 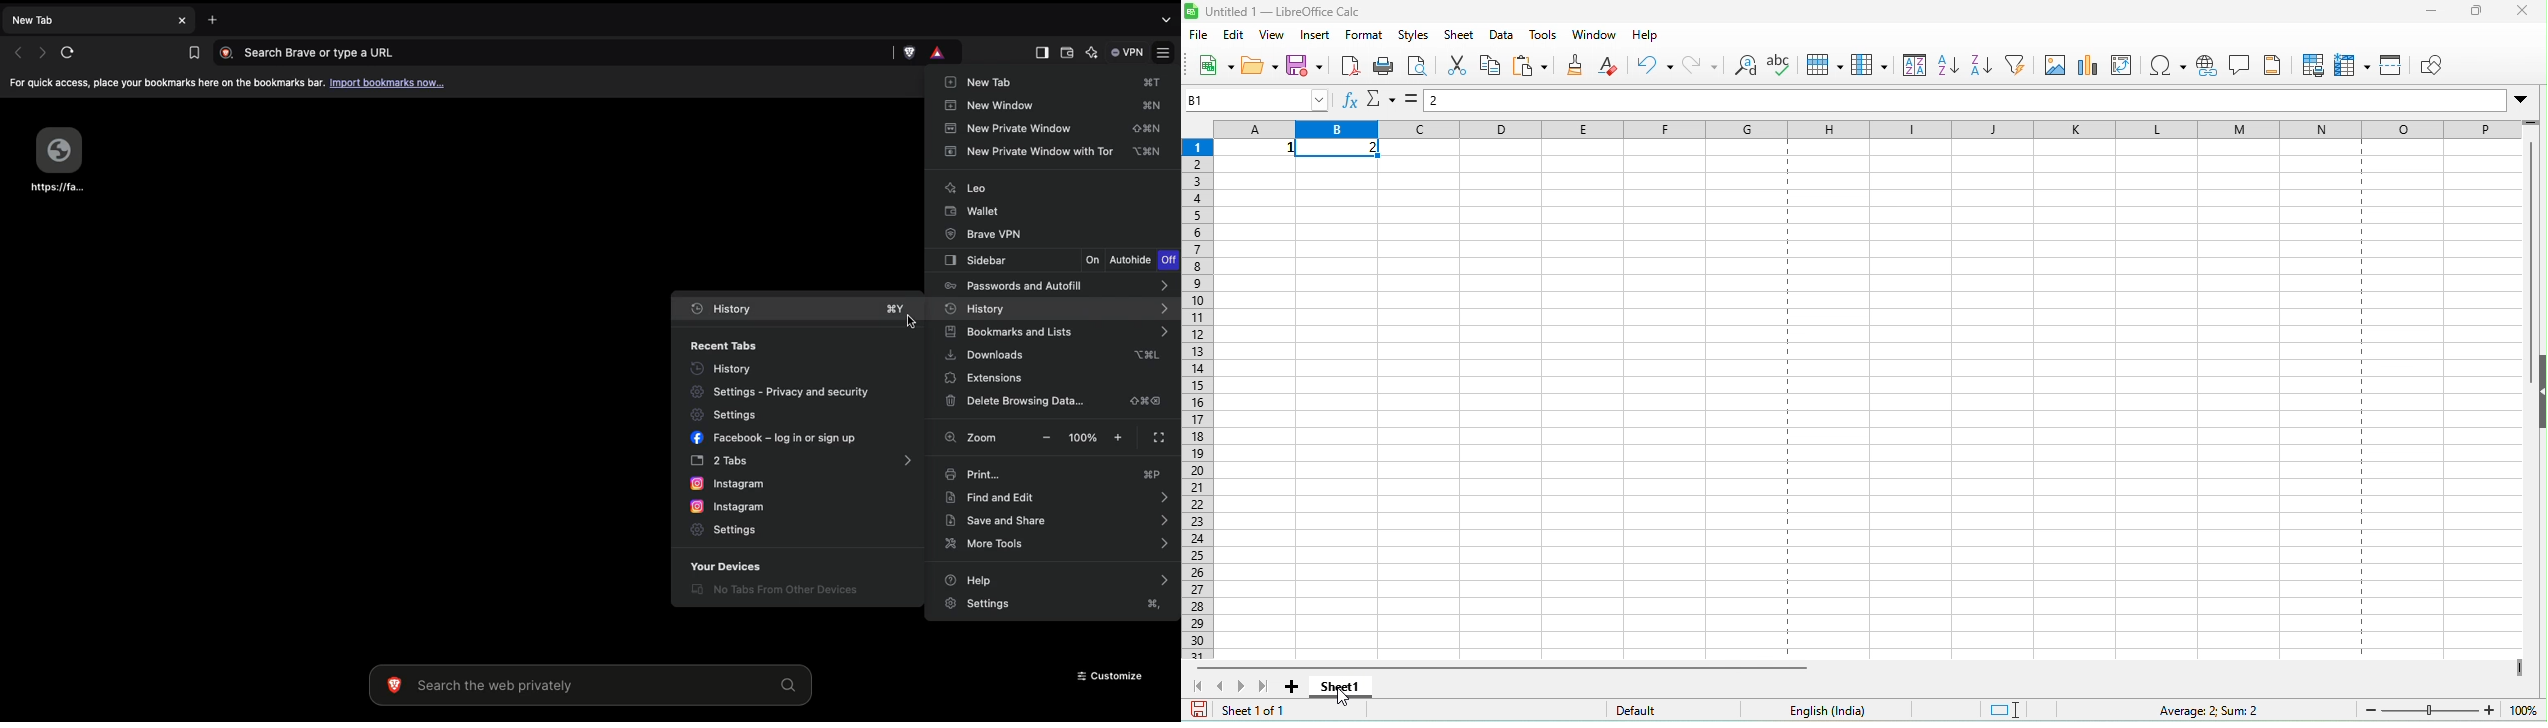 What do you see at coordinates (2392, 67) in the screenshot?
I see `split window` at bounding box center [2392, 67].